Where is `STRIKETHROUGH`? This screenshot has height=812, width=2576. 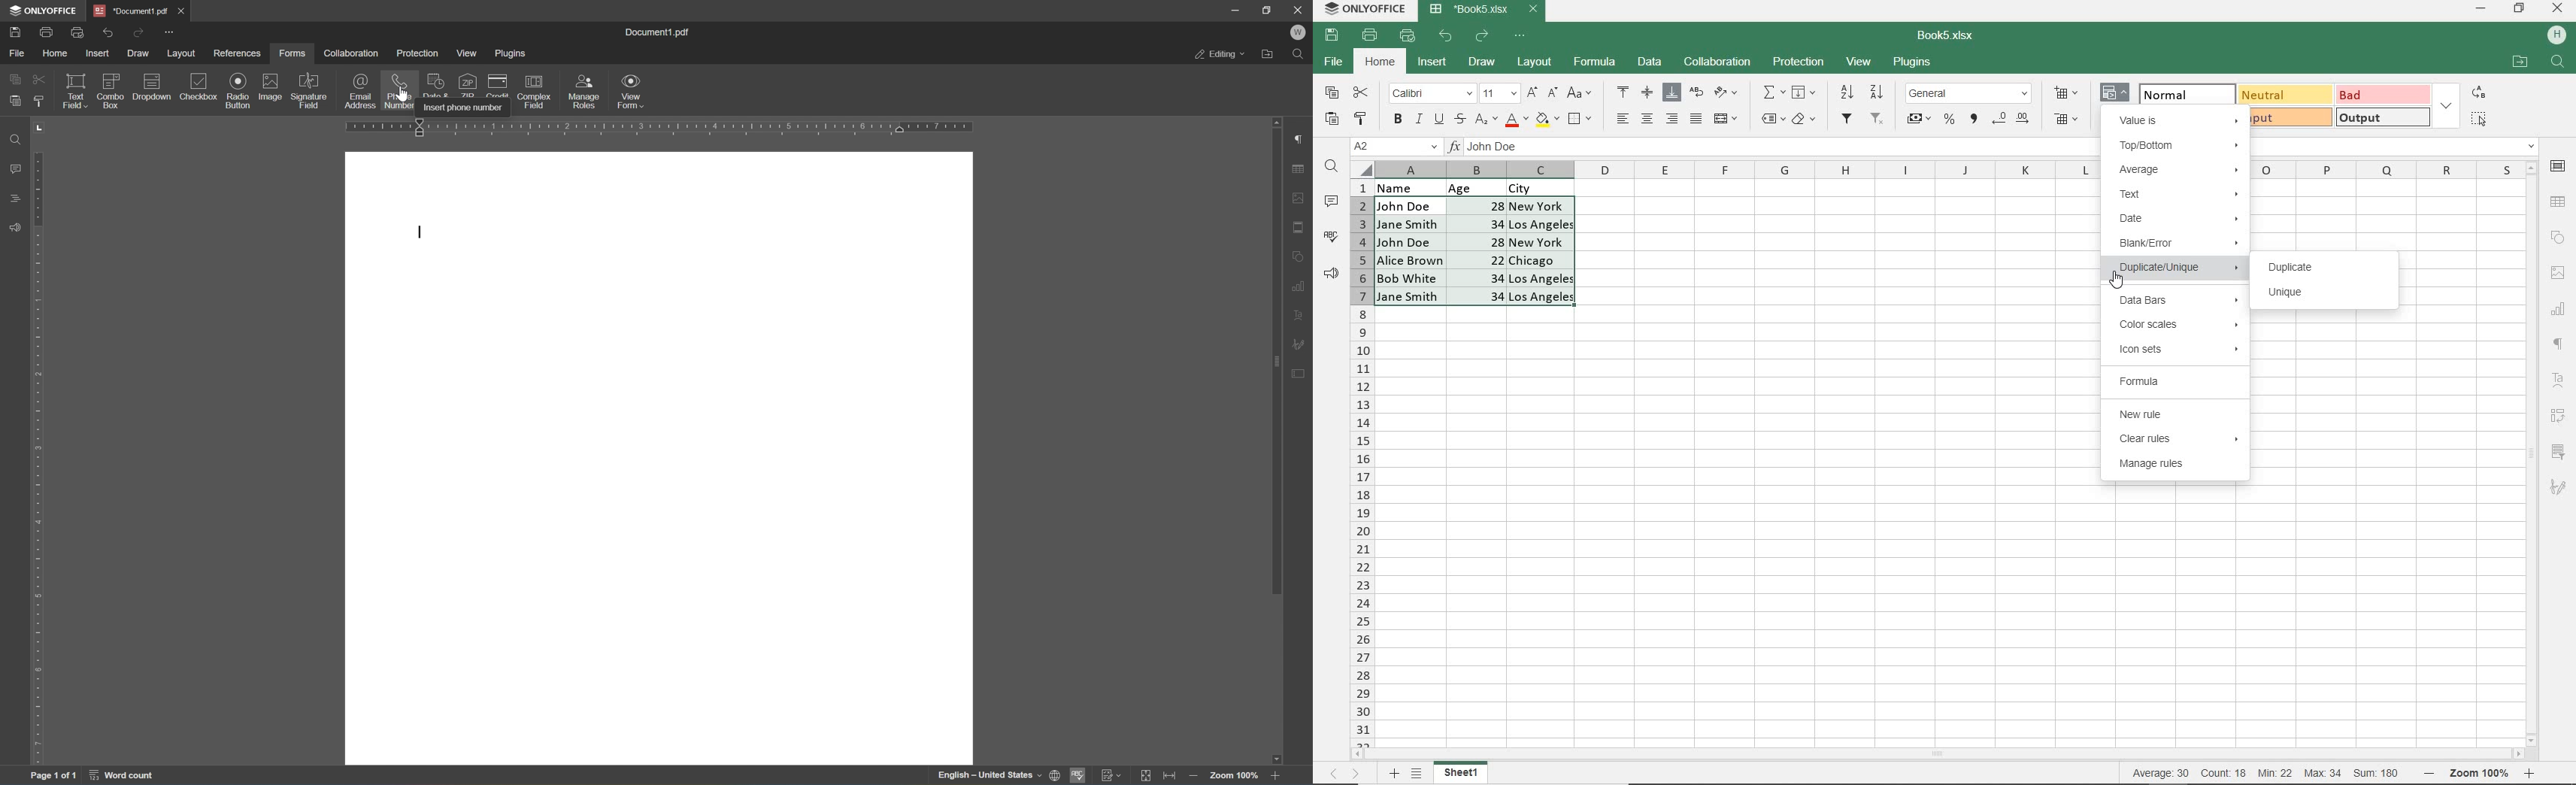 STRIKETHROUGH is located at coordinates (1459, 119).